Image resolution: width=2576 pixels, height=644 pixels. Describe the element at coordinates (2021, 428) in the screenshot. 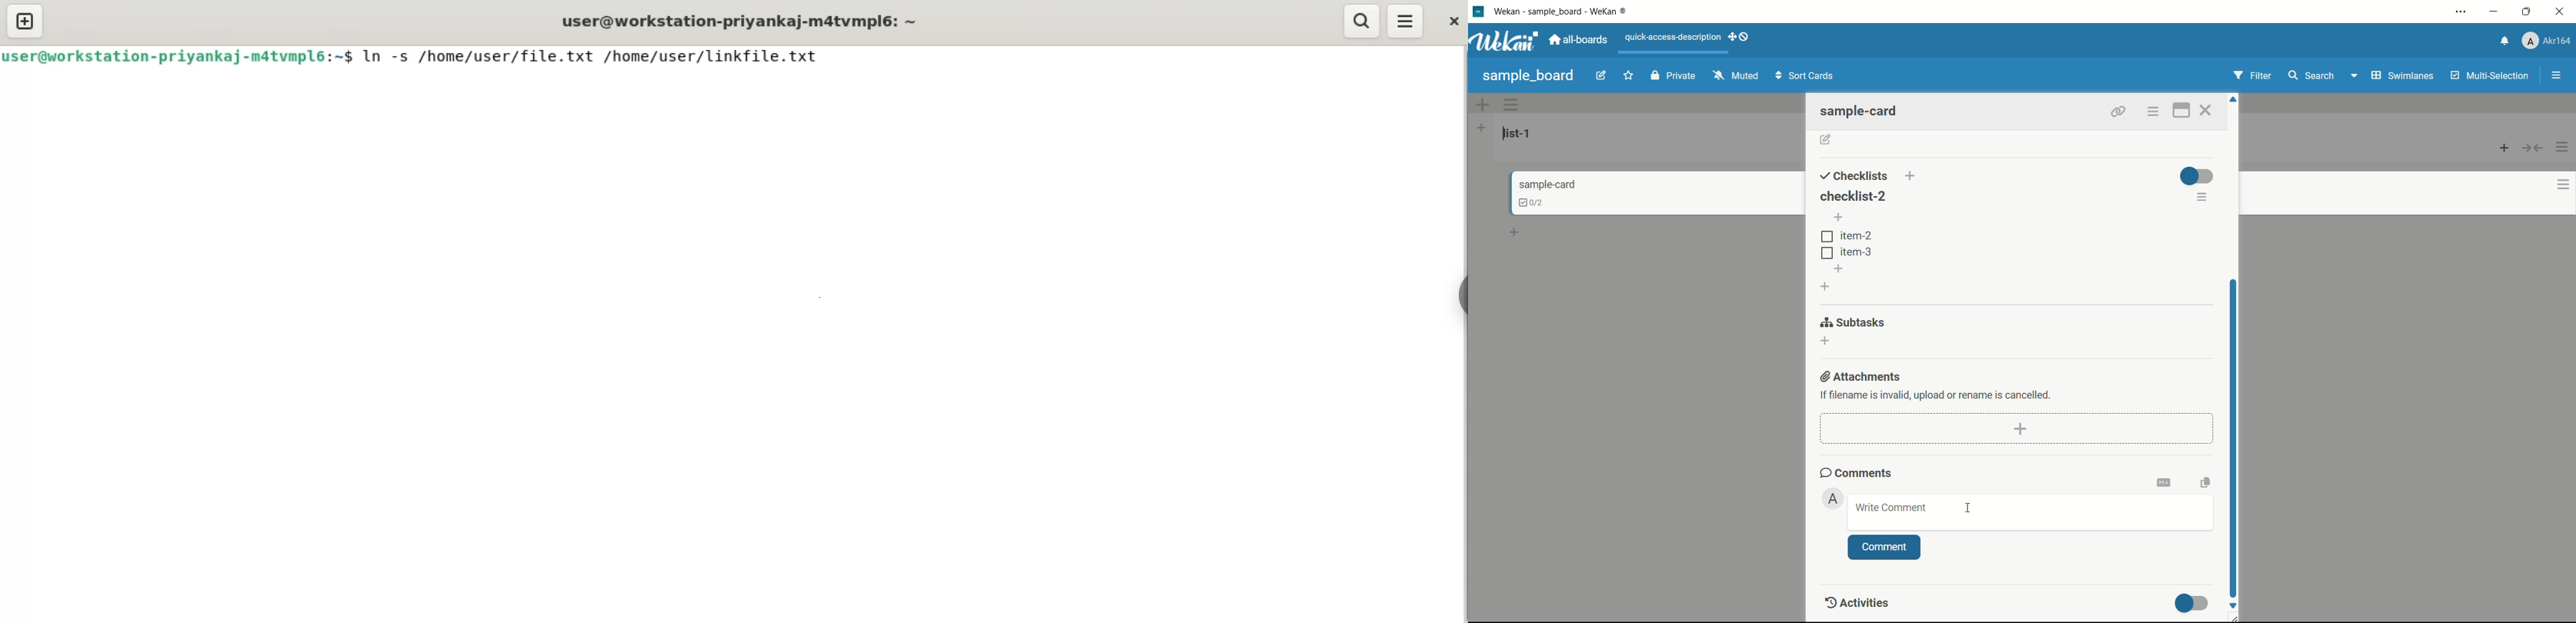

I see `add attachment` at that location.